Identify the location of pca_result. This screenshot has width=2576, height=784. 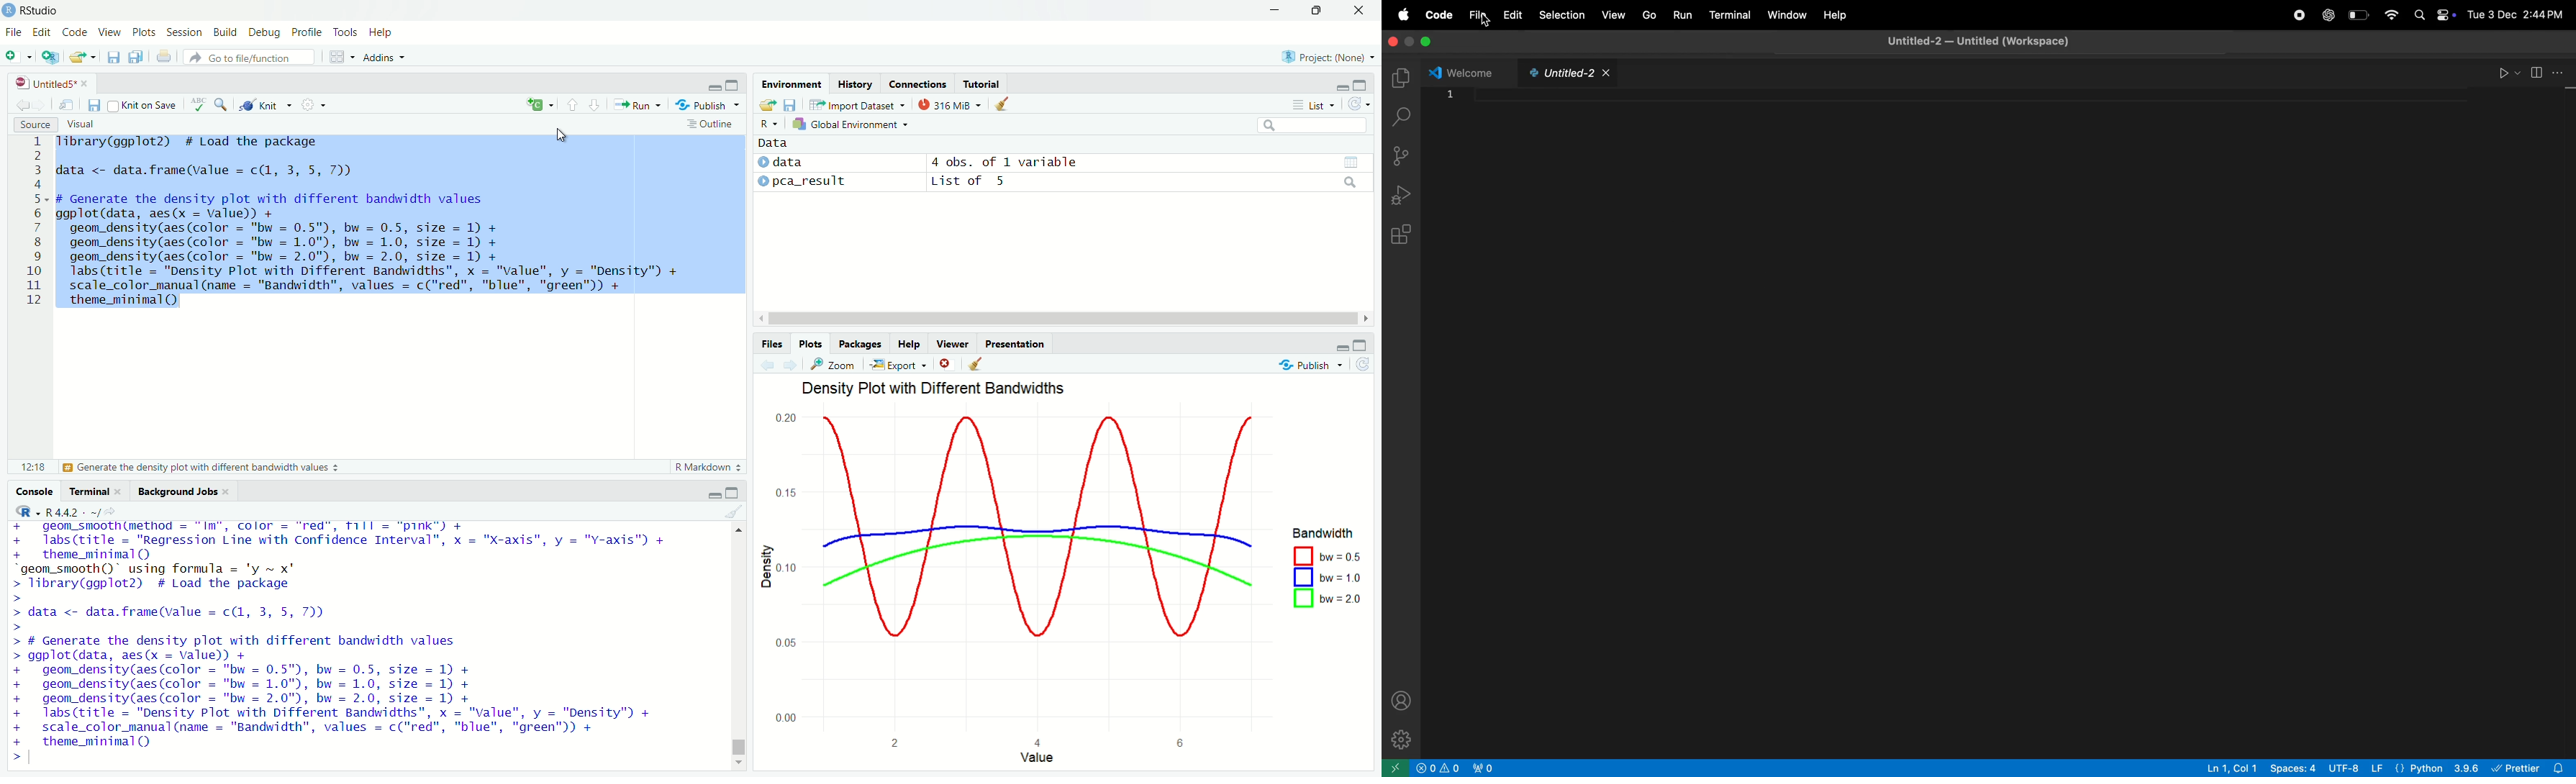
(810, 182).